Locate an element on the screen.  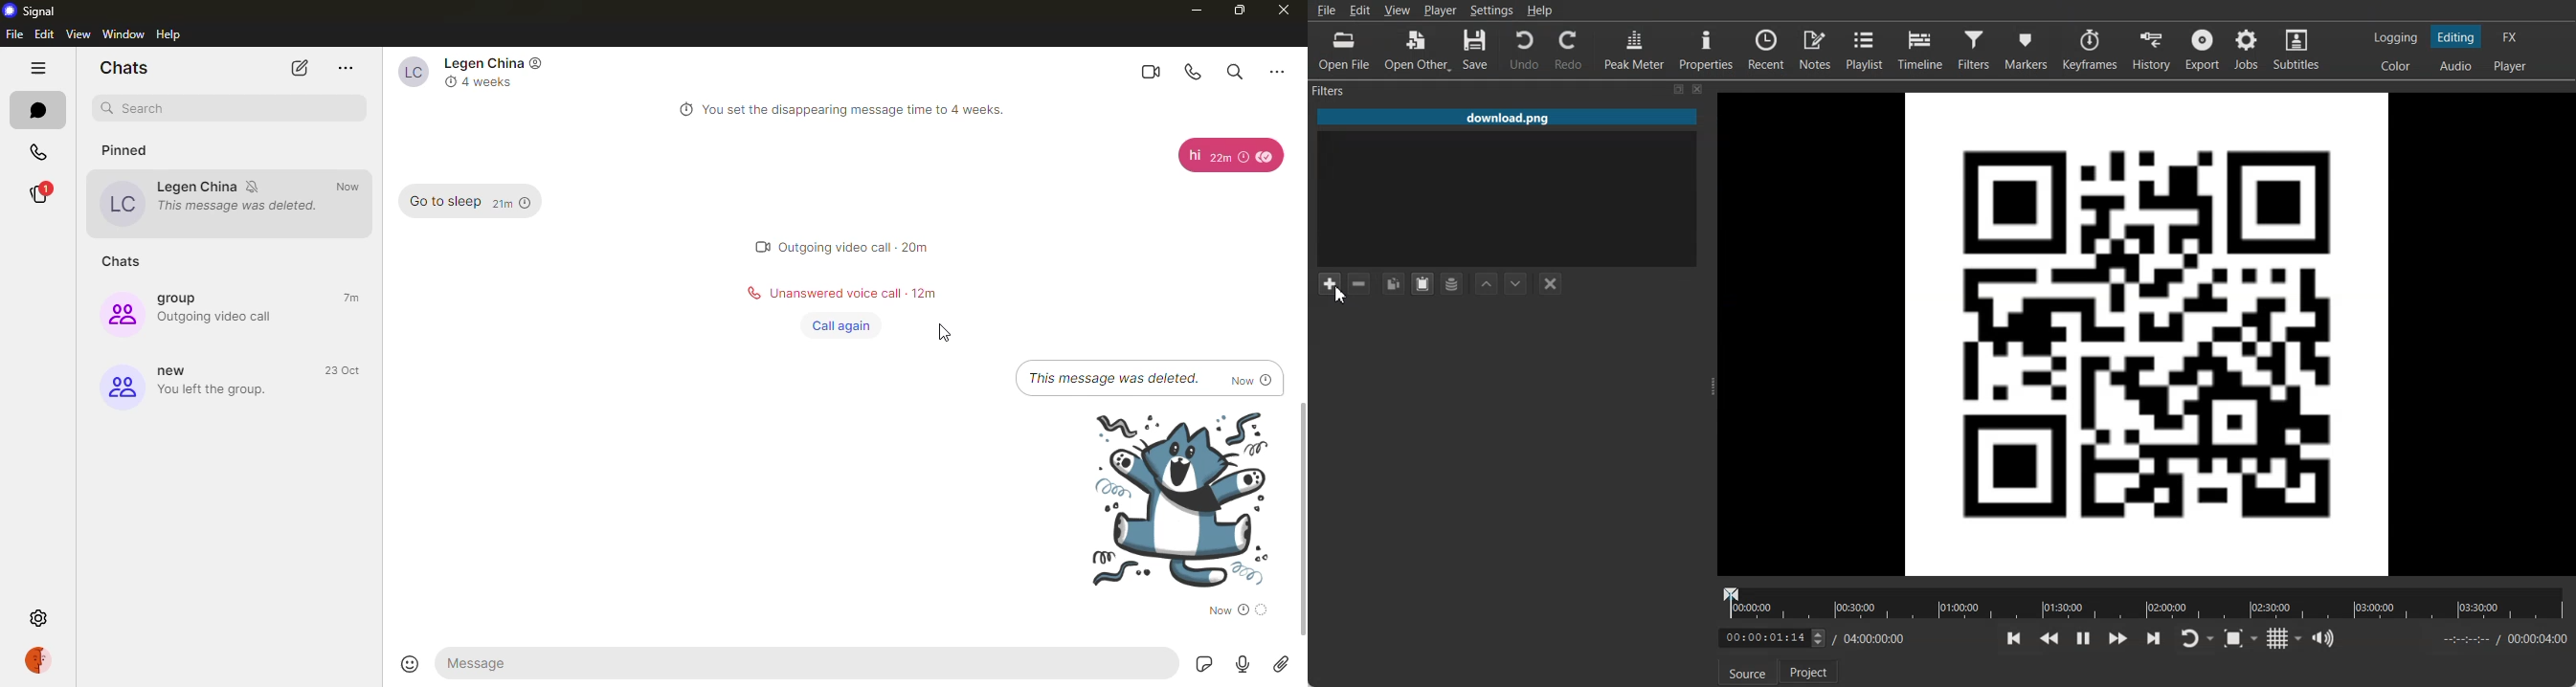
mute notifications is located at coordinates (256, 187).